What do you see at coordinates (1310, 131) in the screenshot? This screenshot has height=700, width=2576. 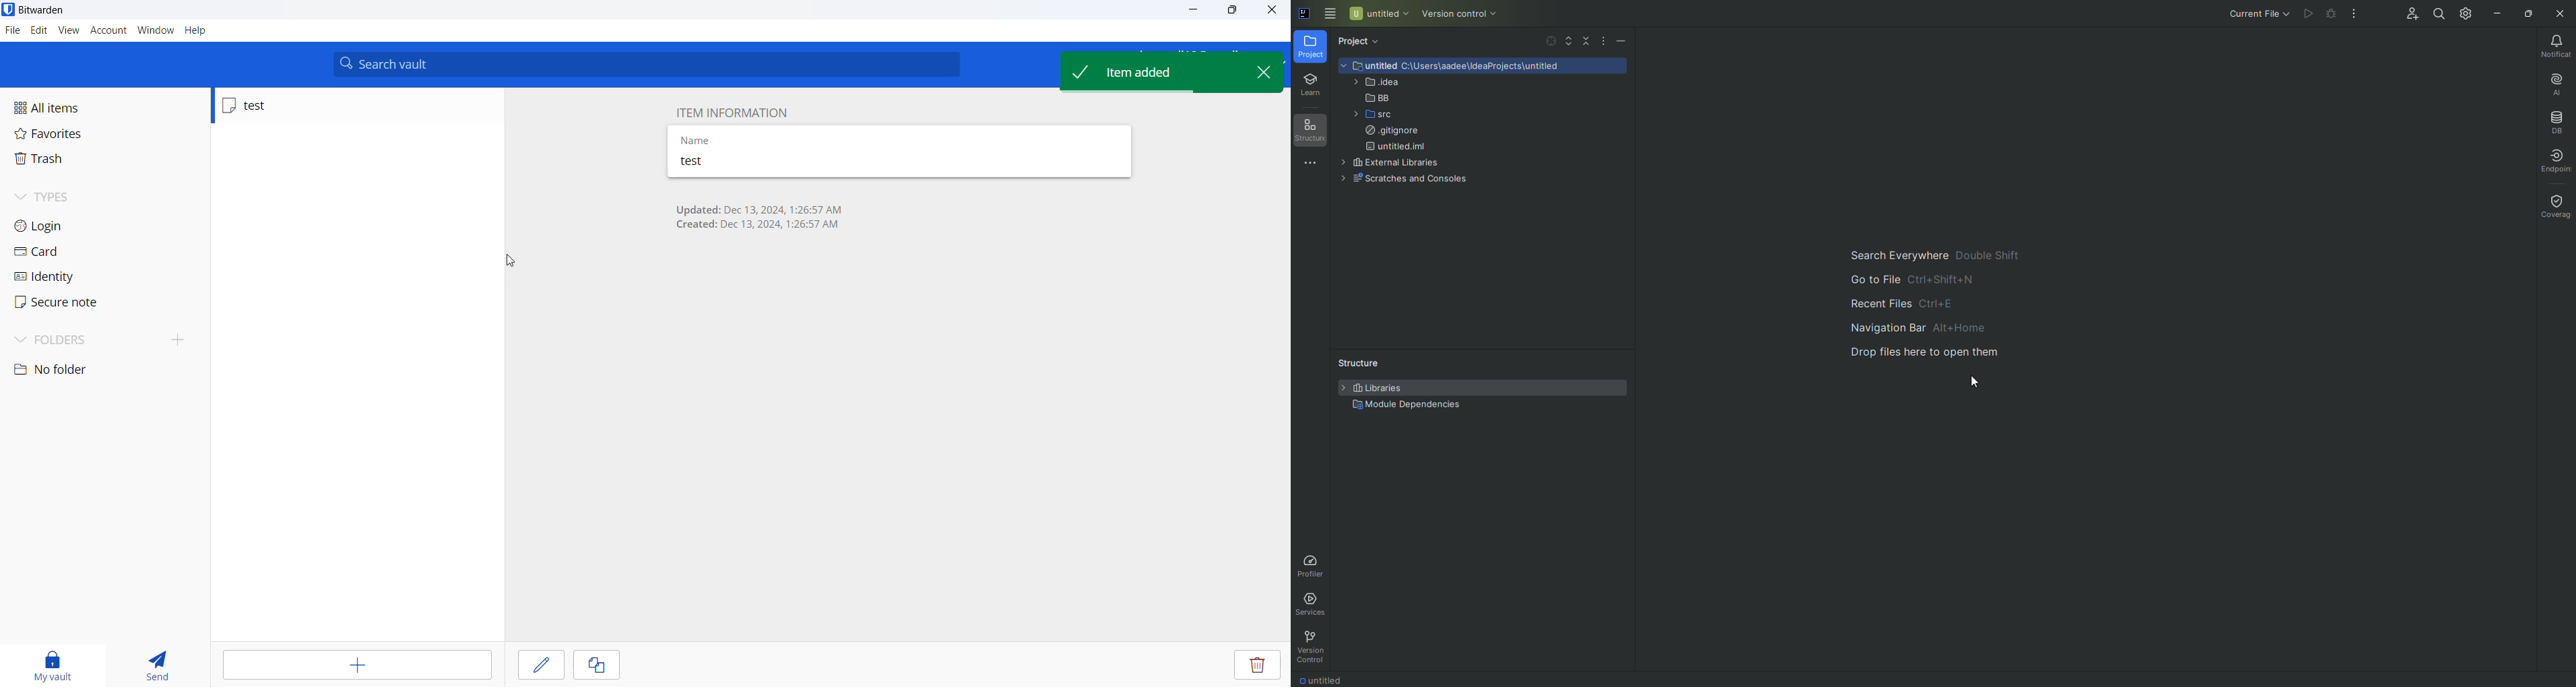 I see `Structure` at bounding box center [1310, 131].